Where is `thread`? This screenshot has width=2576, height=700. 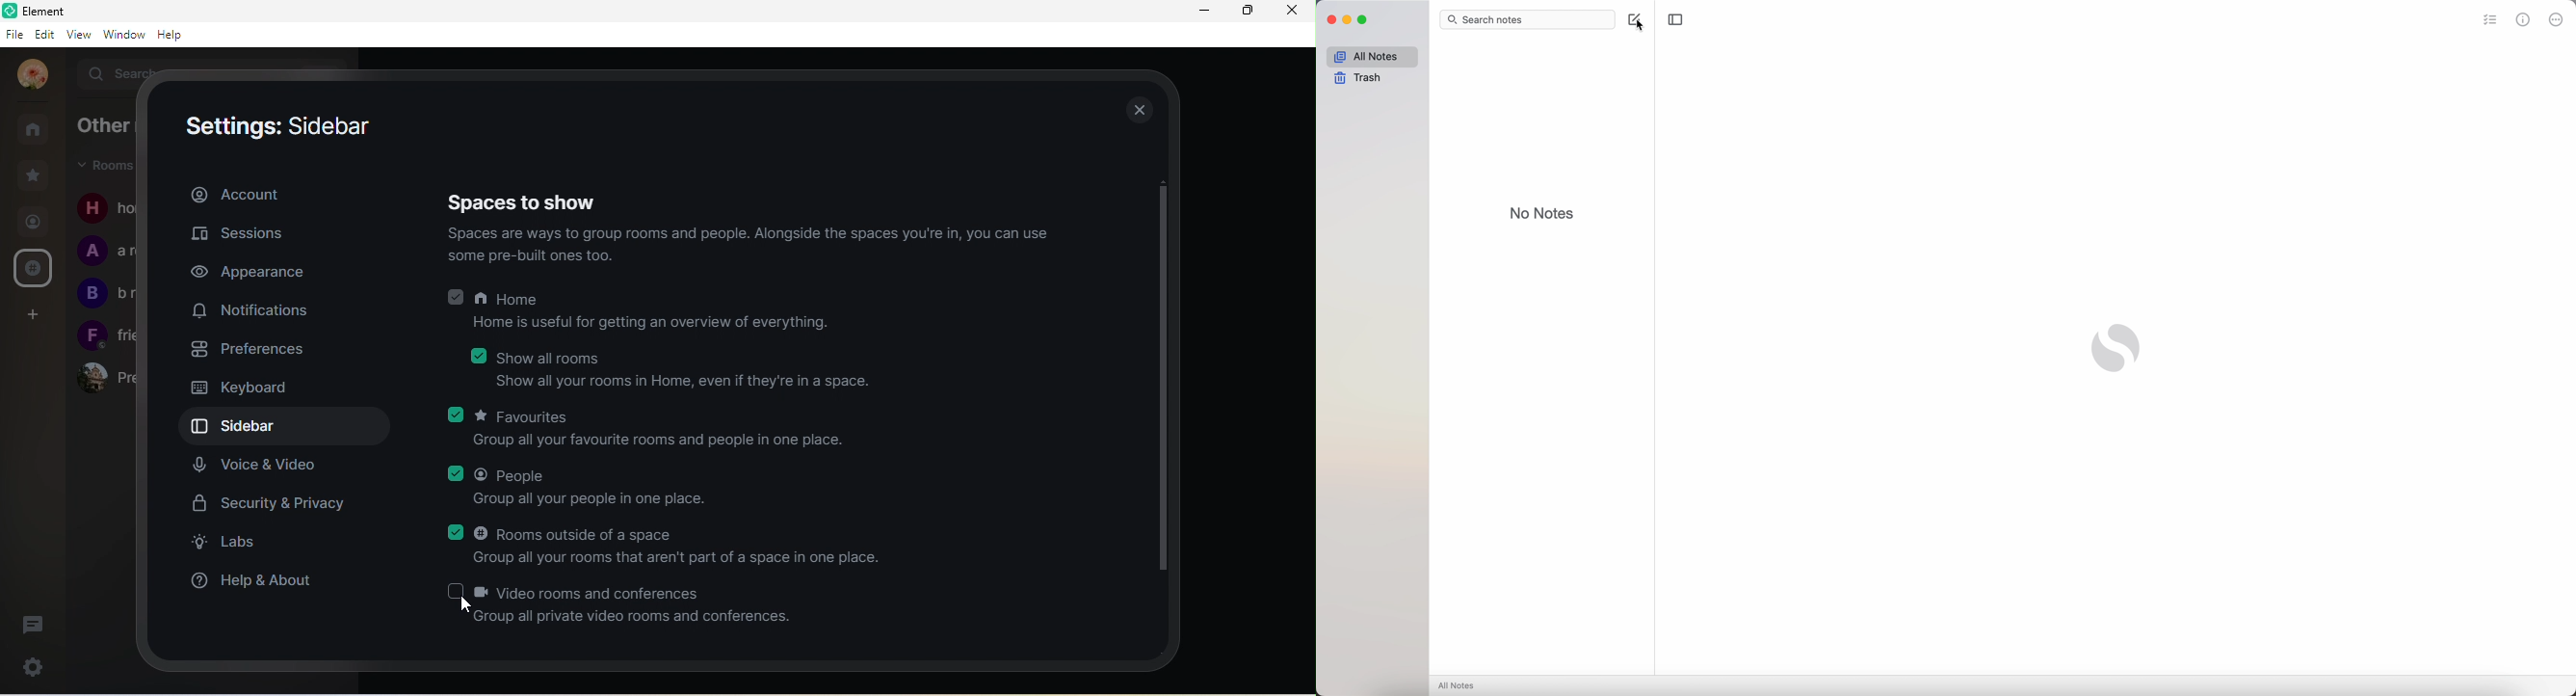 thread is located at coordinates (38, 624).